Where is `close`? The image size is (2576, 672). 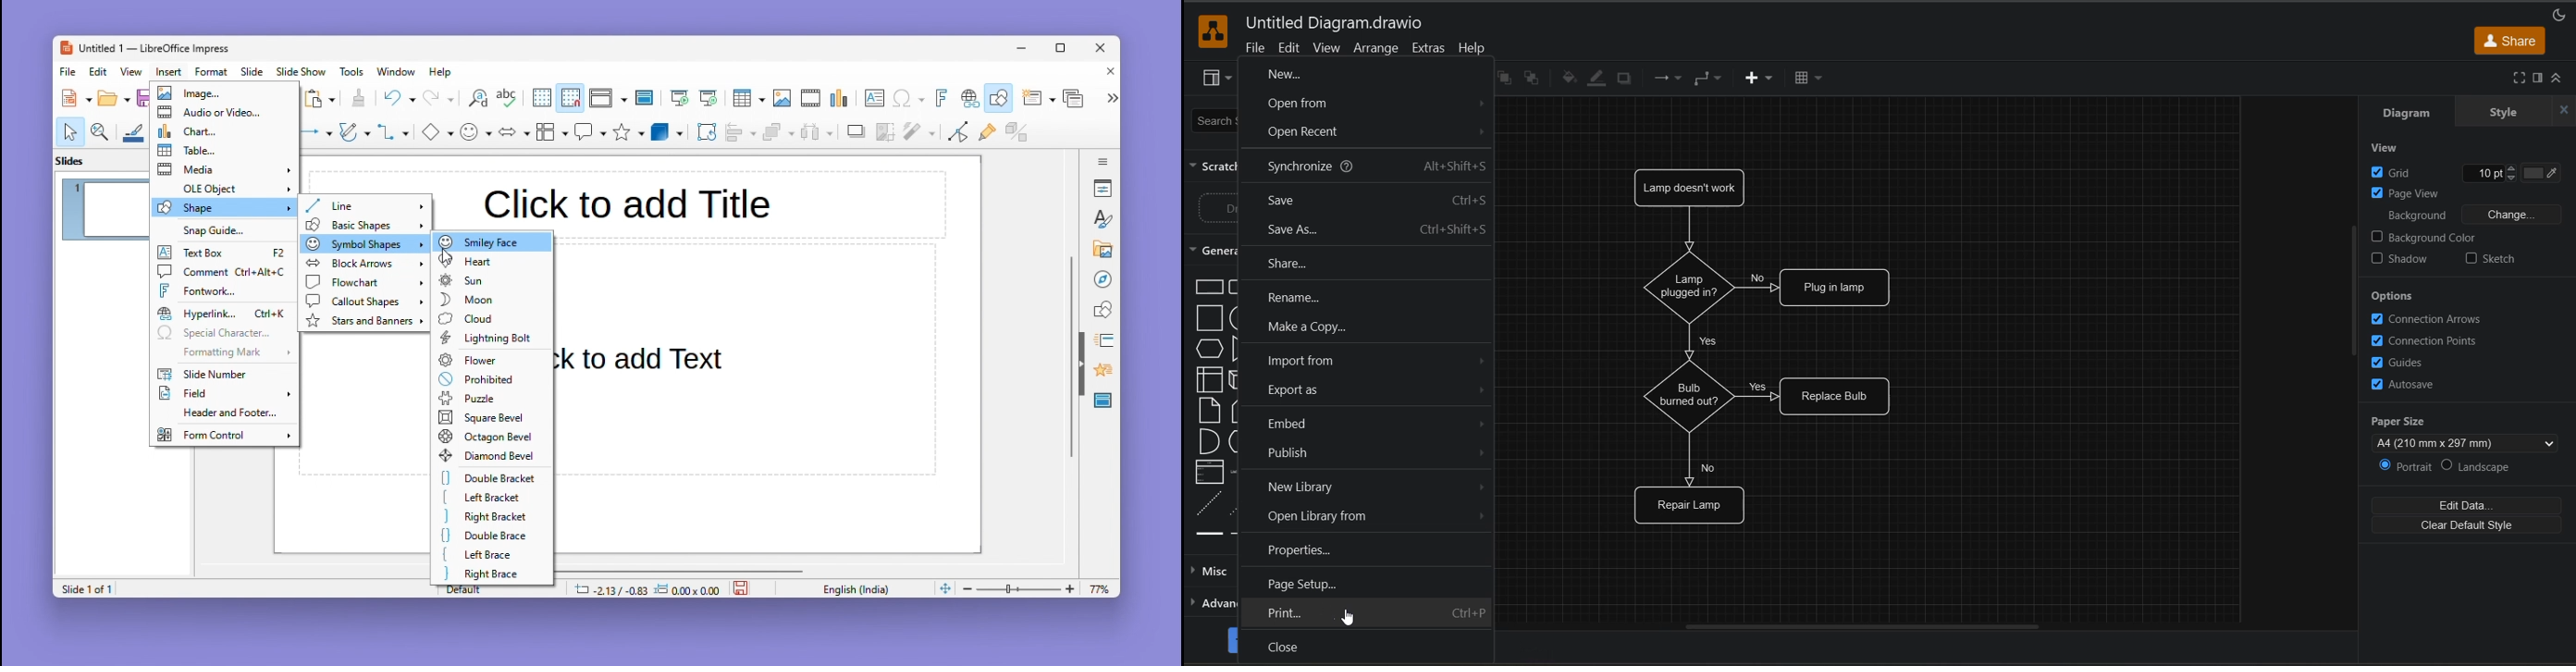 close is located at coordinates (1286, 646).